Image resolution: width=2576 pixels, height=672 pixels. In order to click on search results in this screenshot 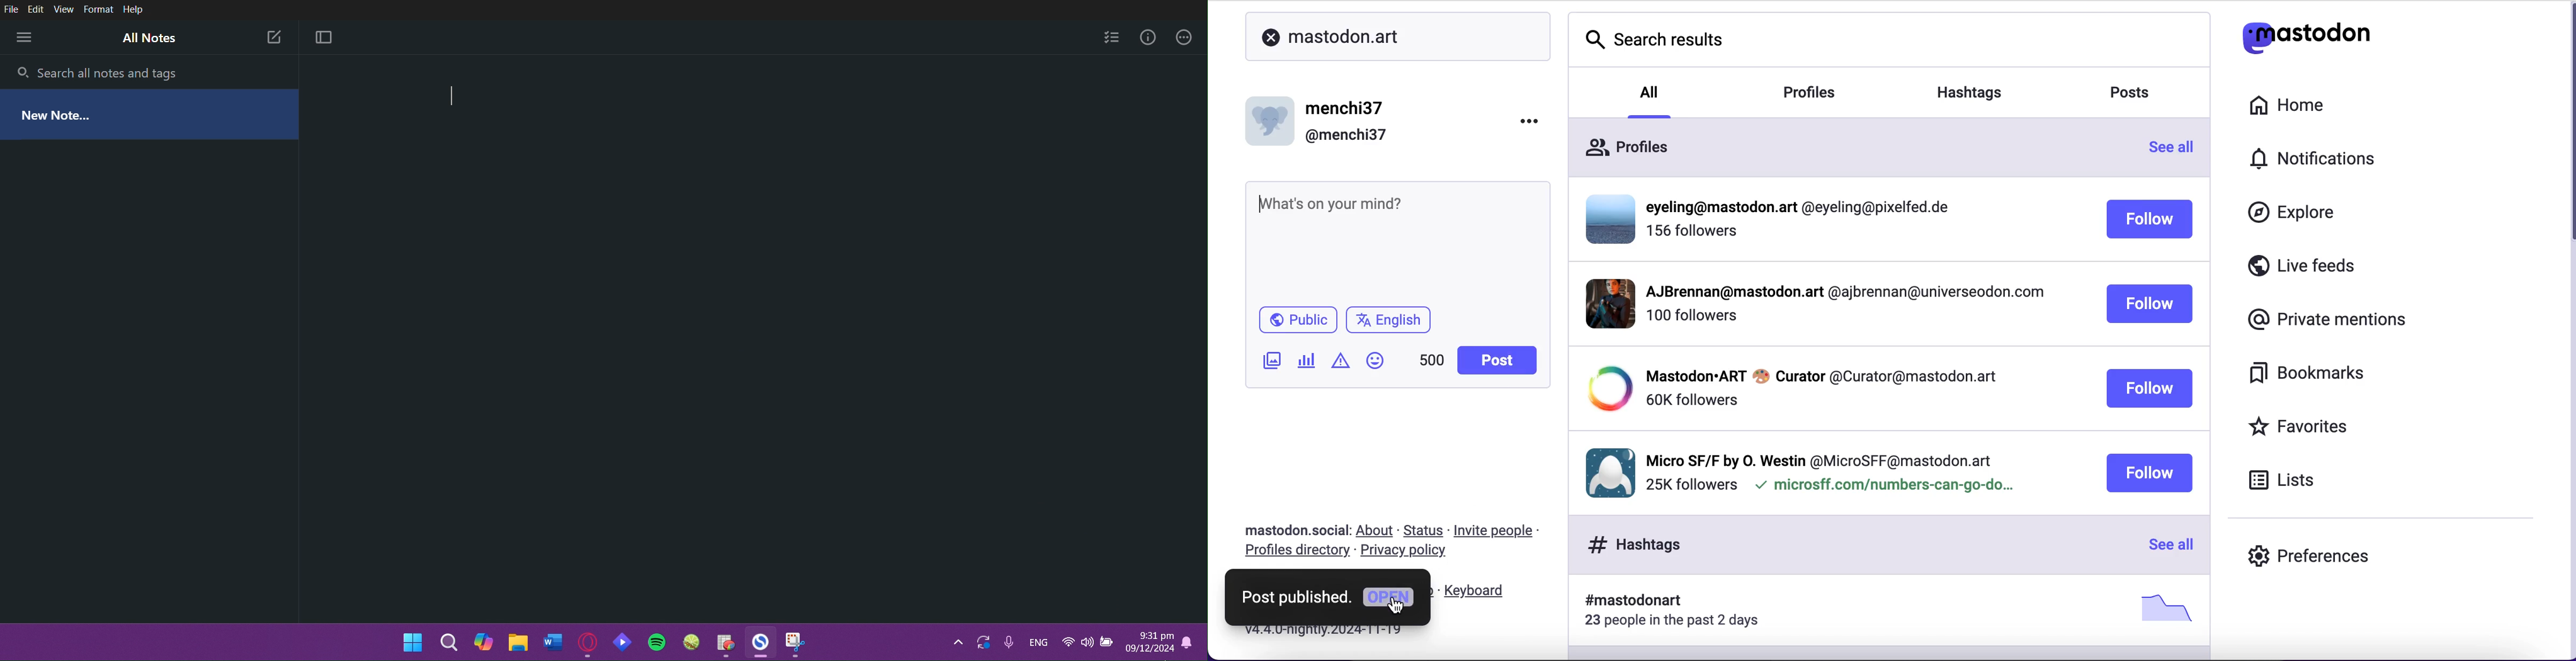, I will do `click(1890, 41)`.